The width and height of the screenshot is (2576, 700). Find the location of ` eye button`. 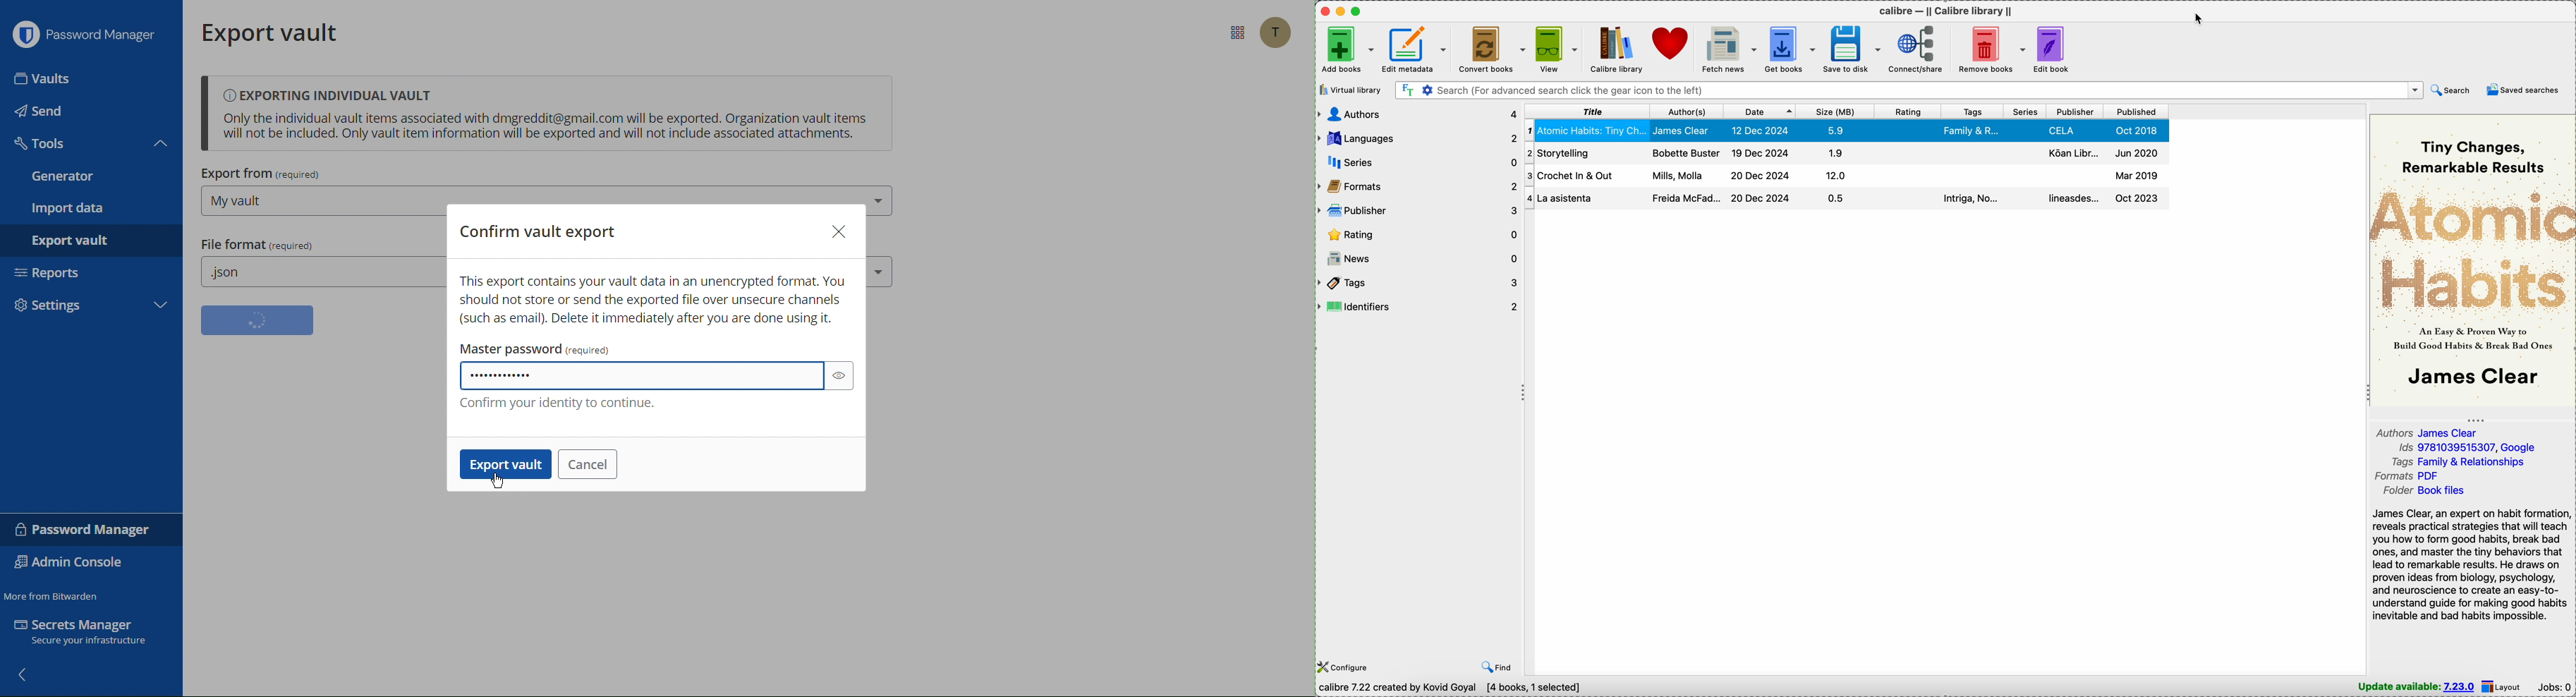

 eye button is located at coordinates (842, 377).